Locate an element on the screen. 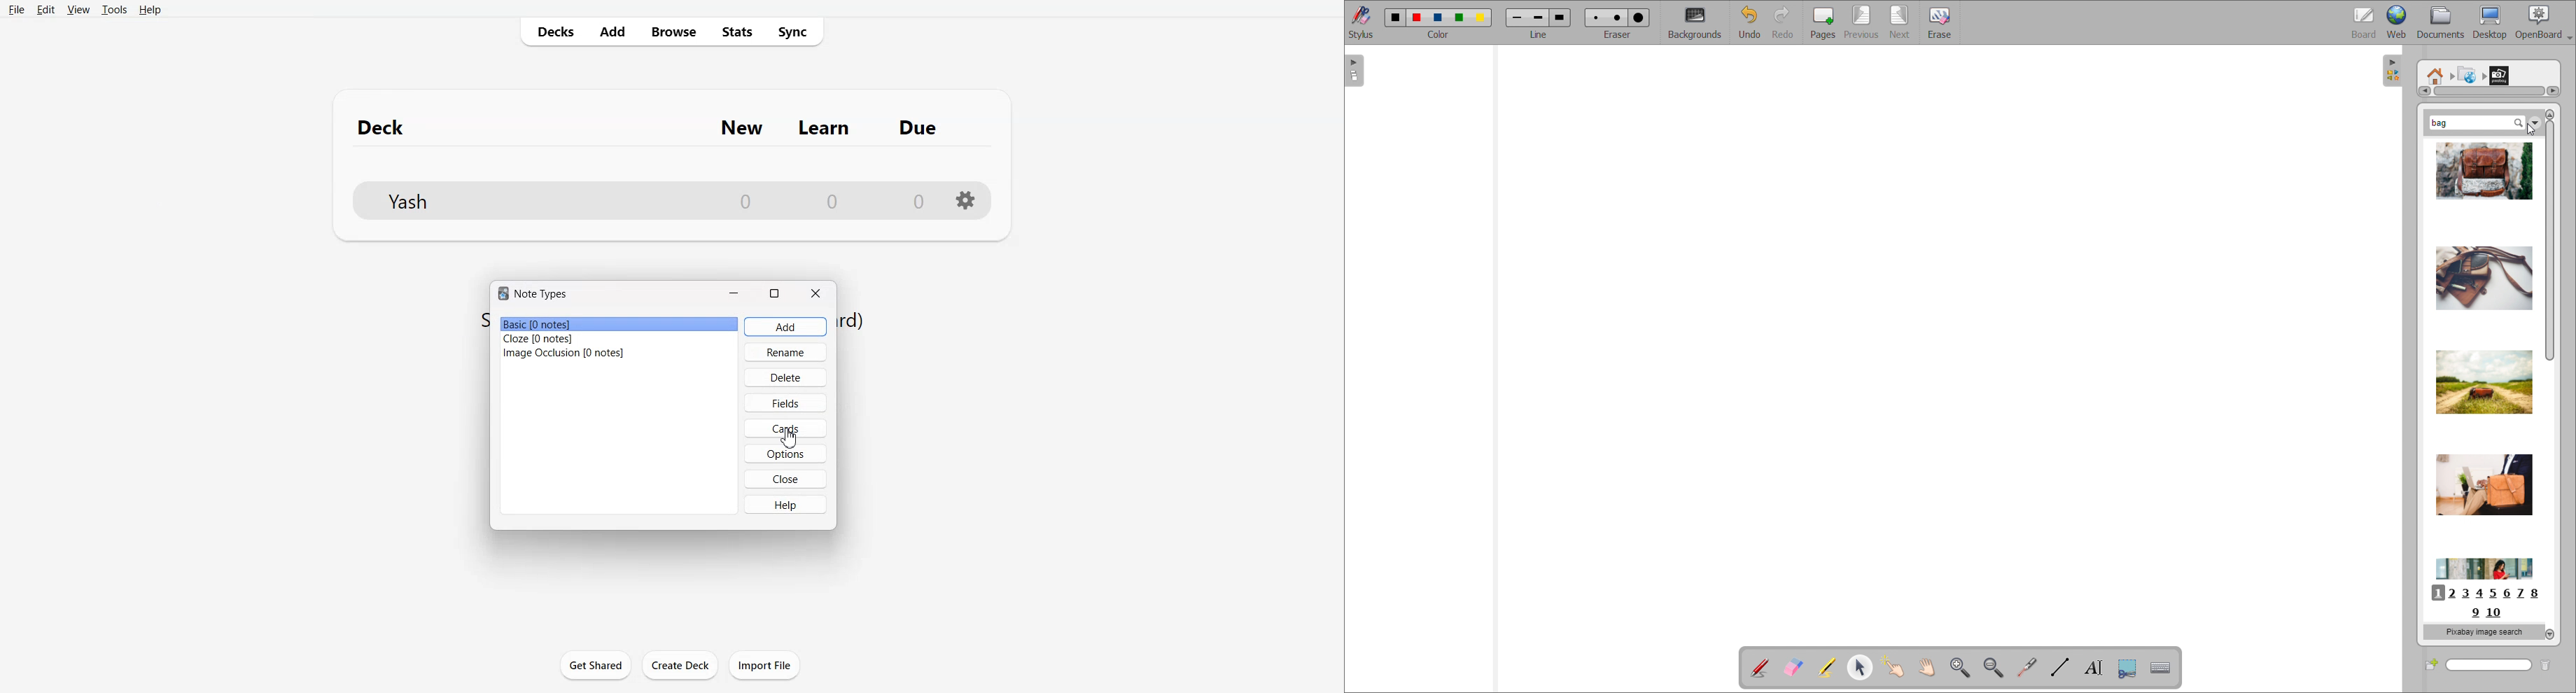 Image resolution: width=2576 pixels, height=700 pixels. add annotation is located at coordinates (1760, 668).